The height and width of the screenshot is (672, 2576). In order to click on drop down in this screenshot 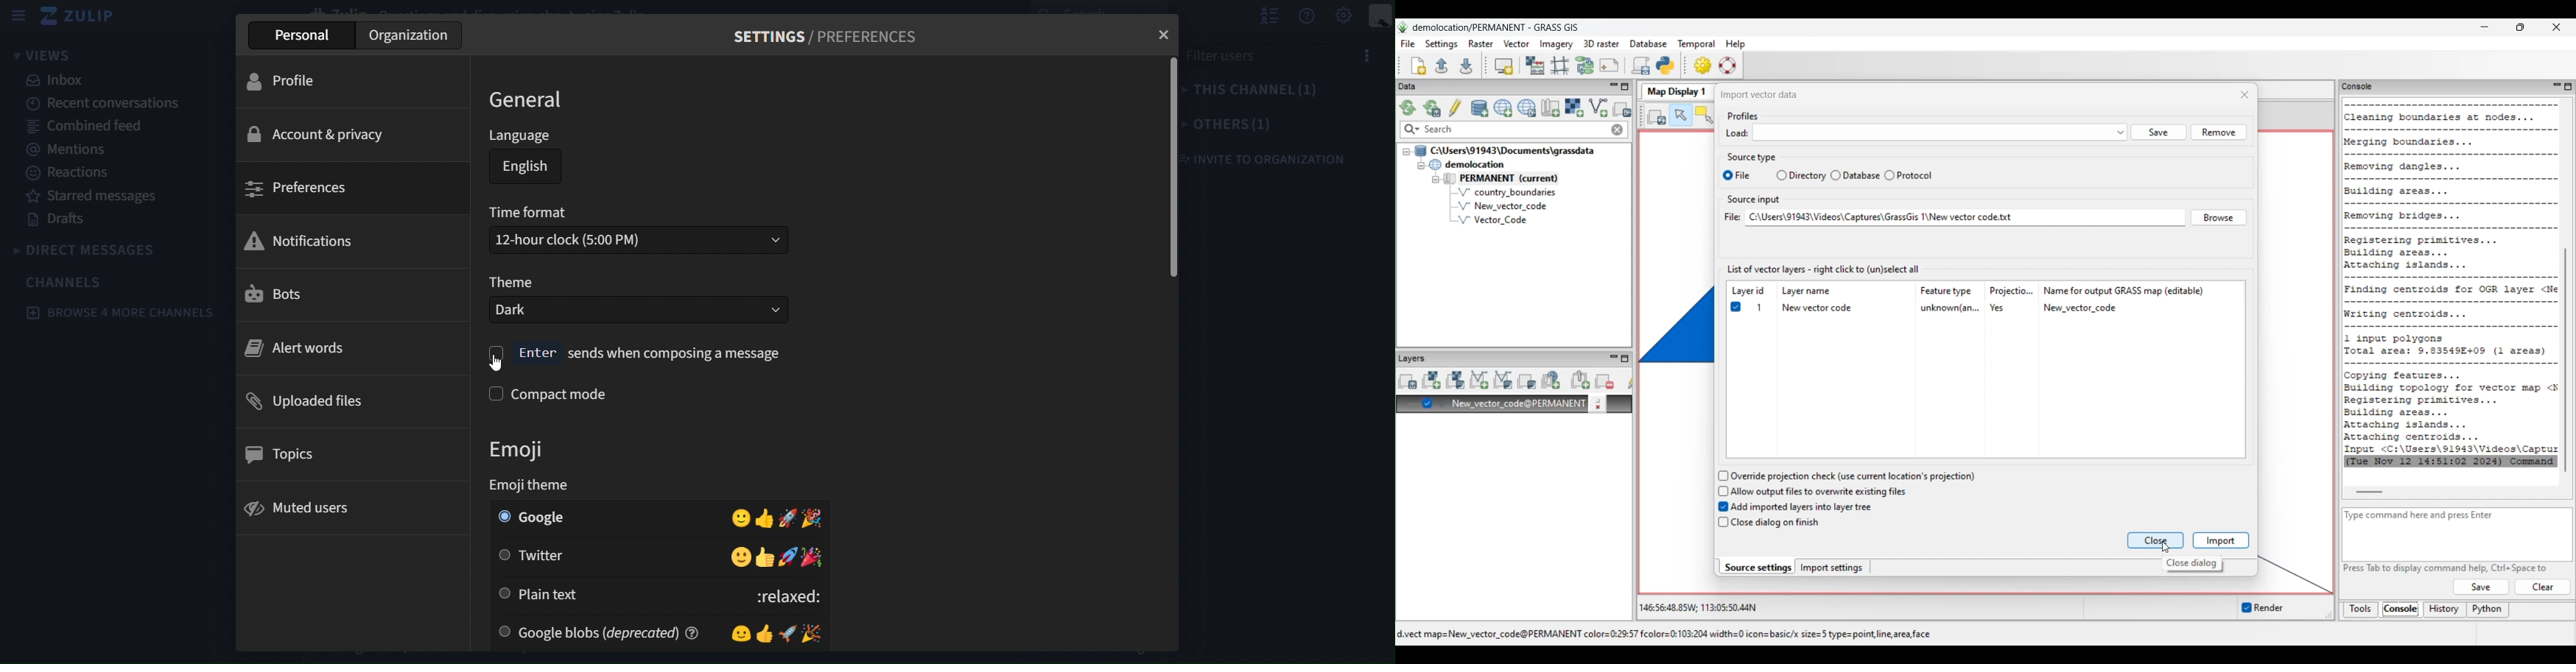, I will do `click(765, 310)`.